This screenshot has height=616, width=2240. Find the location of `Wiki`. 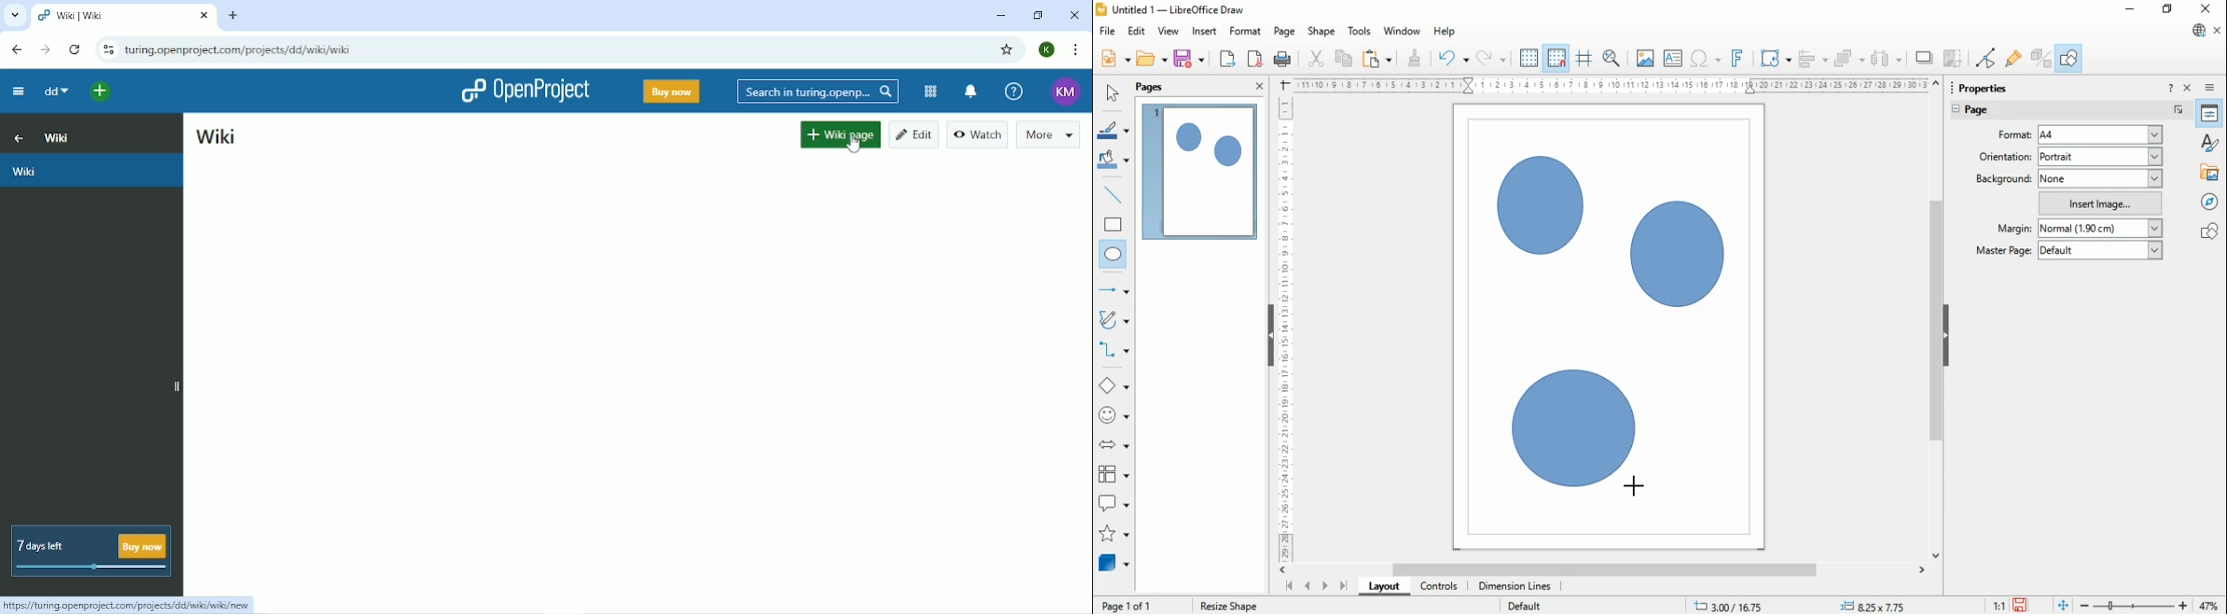

Wiki is located at coordinates (57, 137).